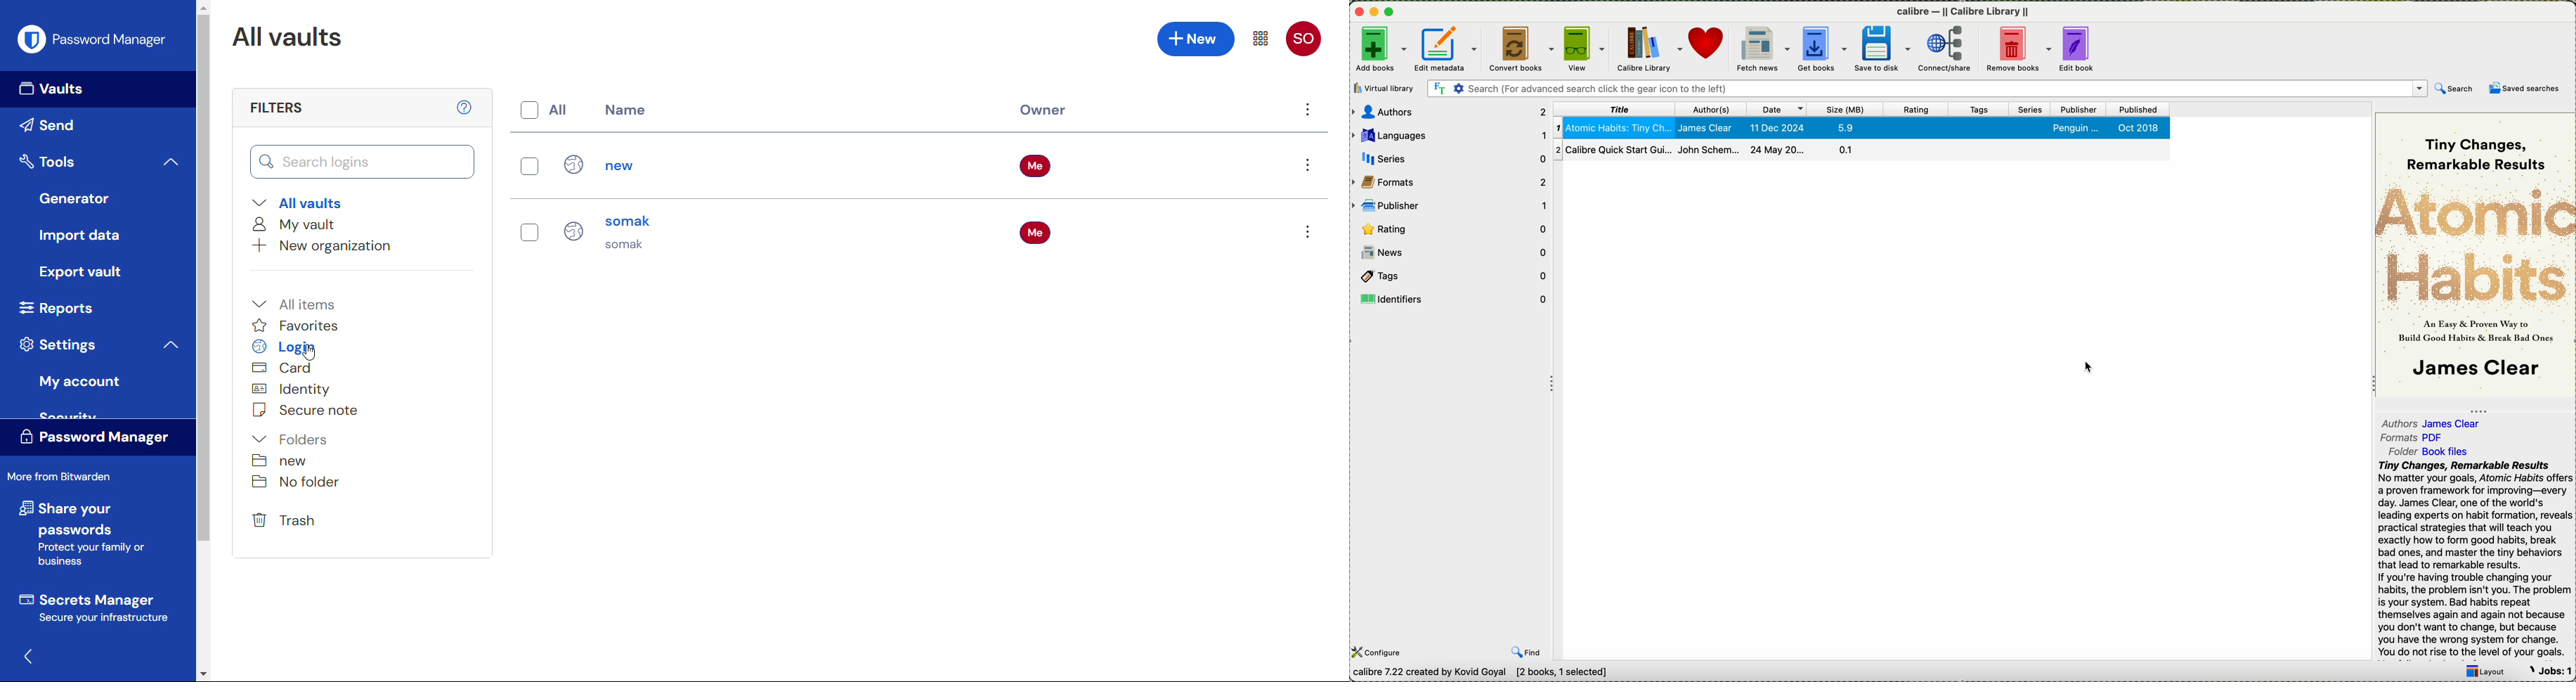  I want to click on add boks, so click(1381, 50).